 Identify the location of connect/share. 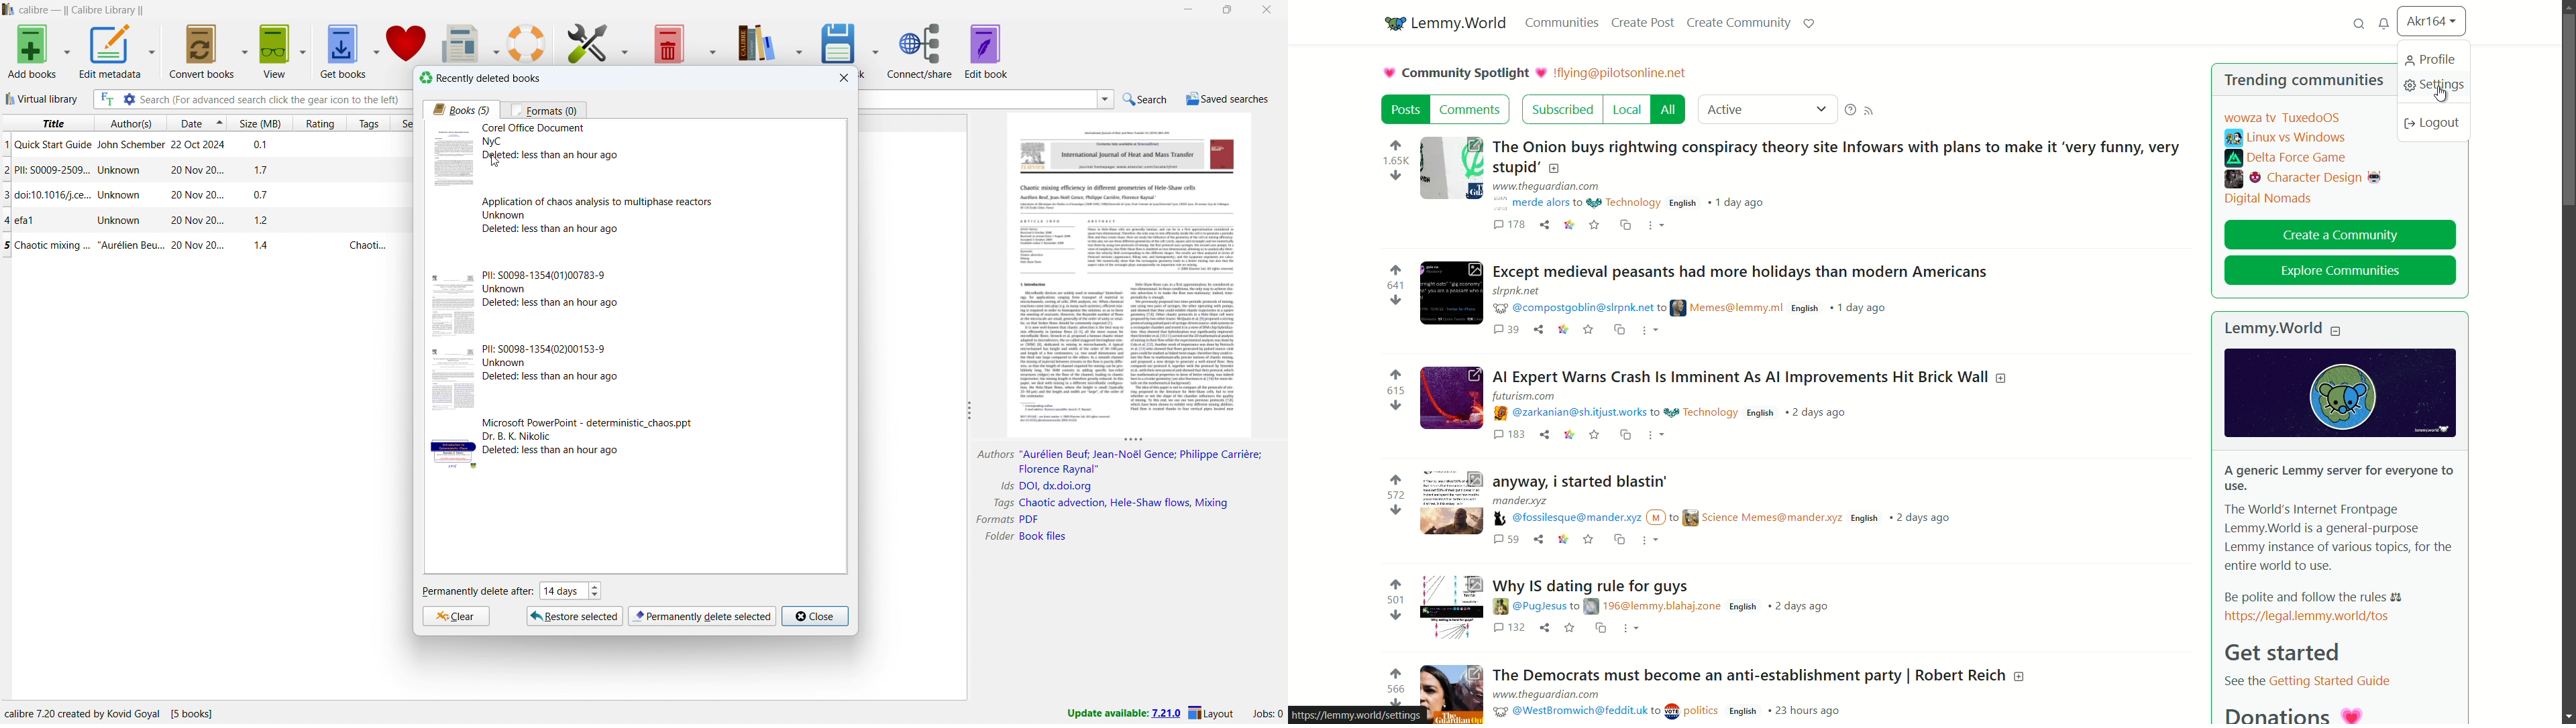
(920, 50).